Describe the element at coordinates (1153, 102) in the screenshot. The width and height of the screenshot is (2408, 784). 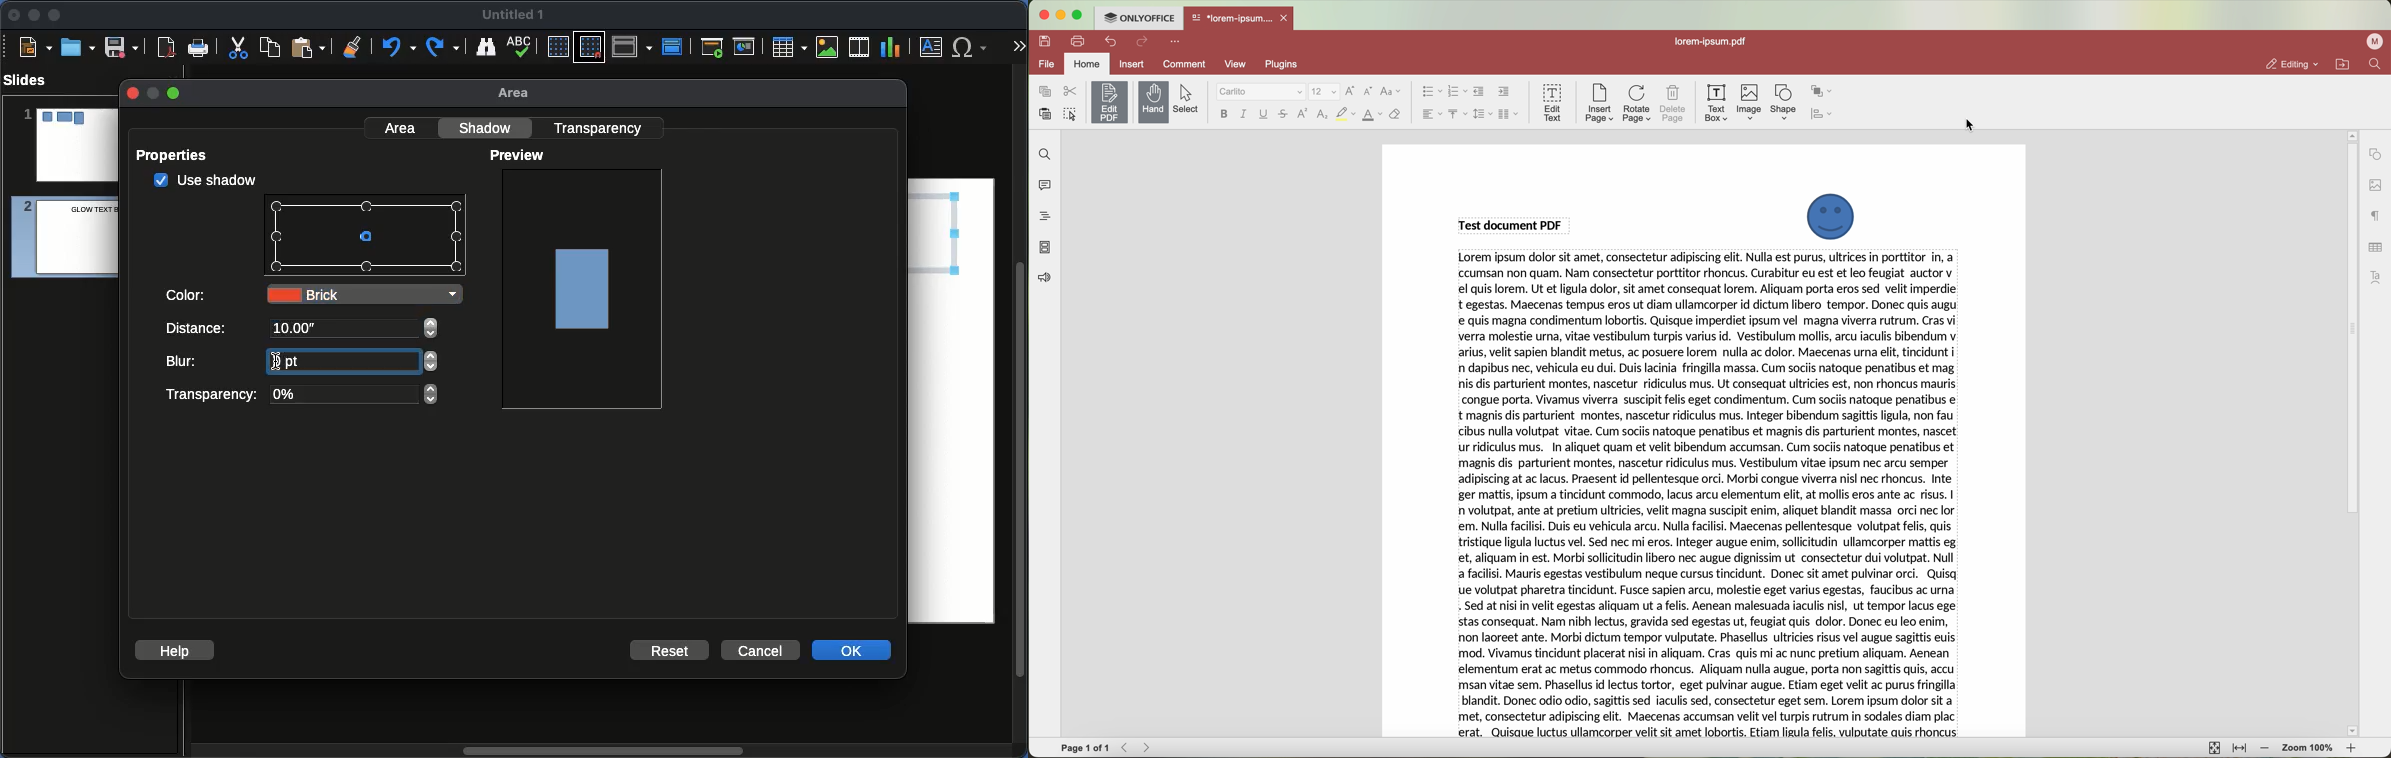
I see `hand` at that location.